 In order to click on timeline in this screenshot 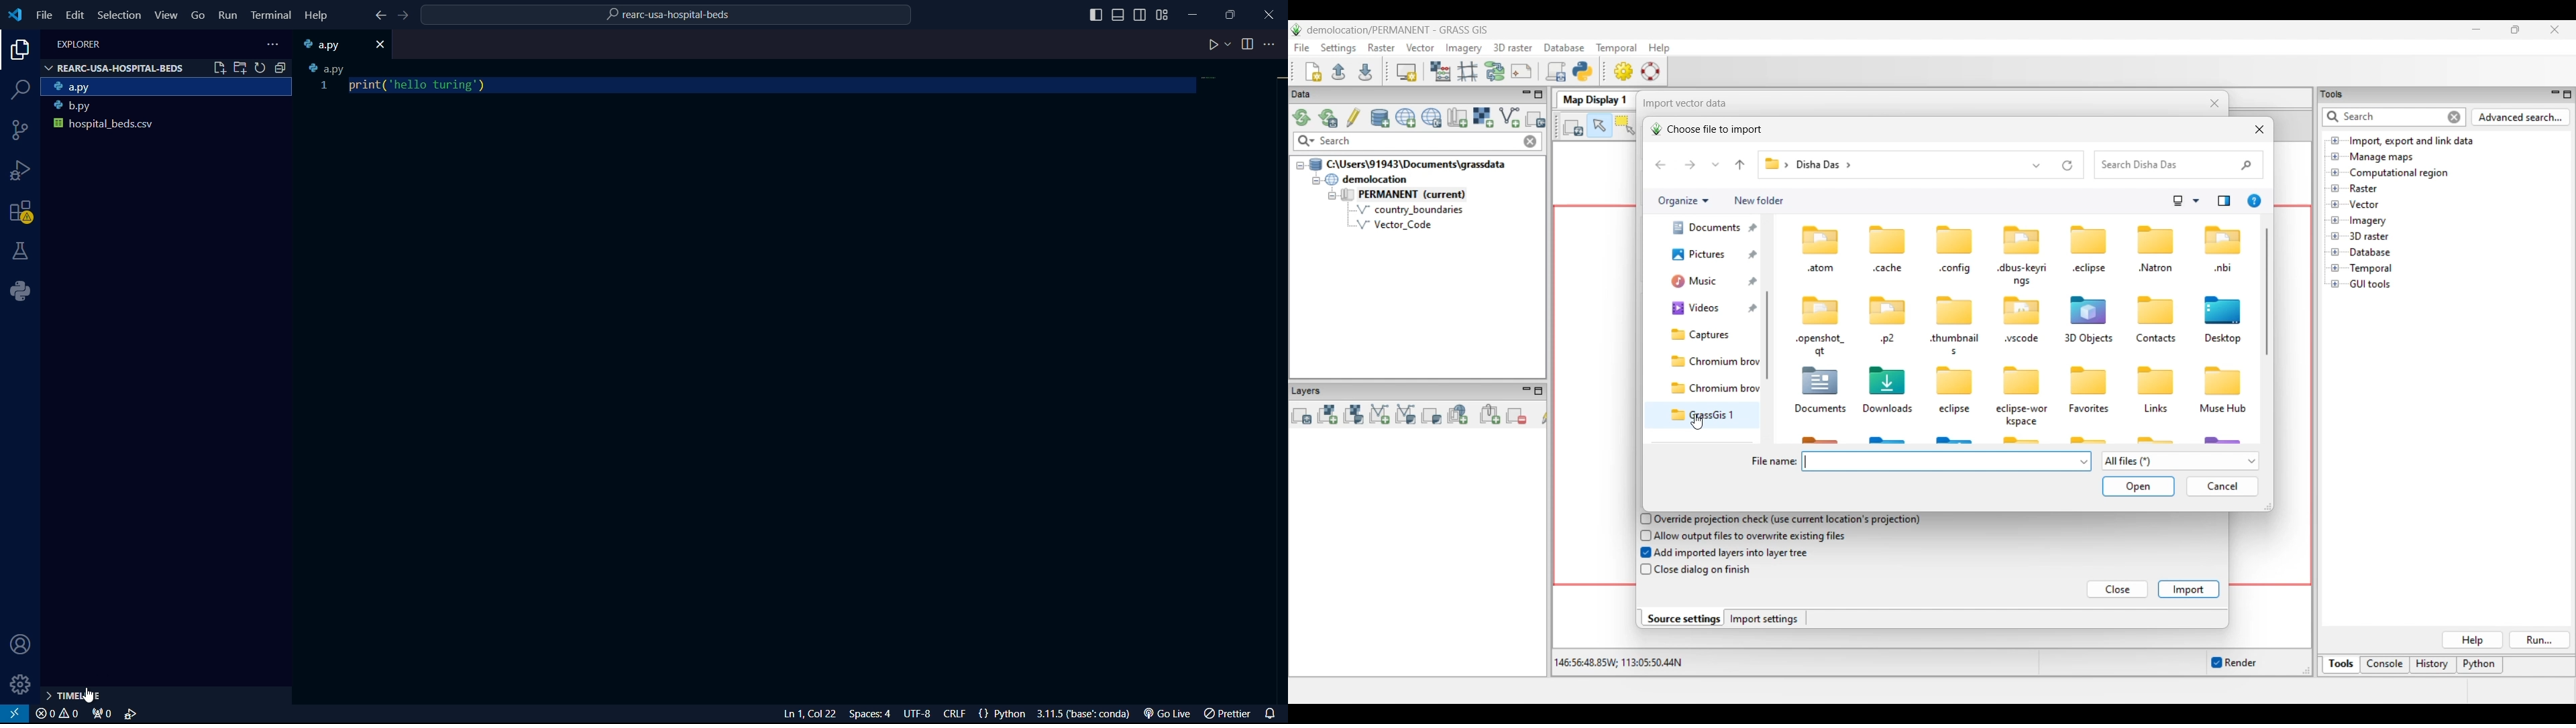, I will do `click(89, 696)`.